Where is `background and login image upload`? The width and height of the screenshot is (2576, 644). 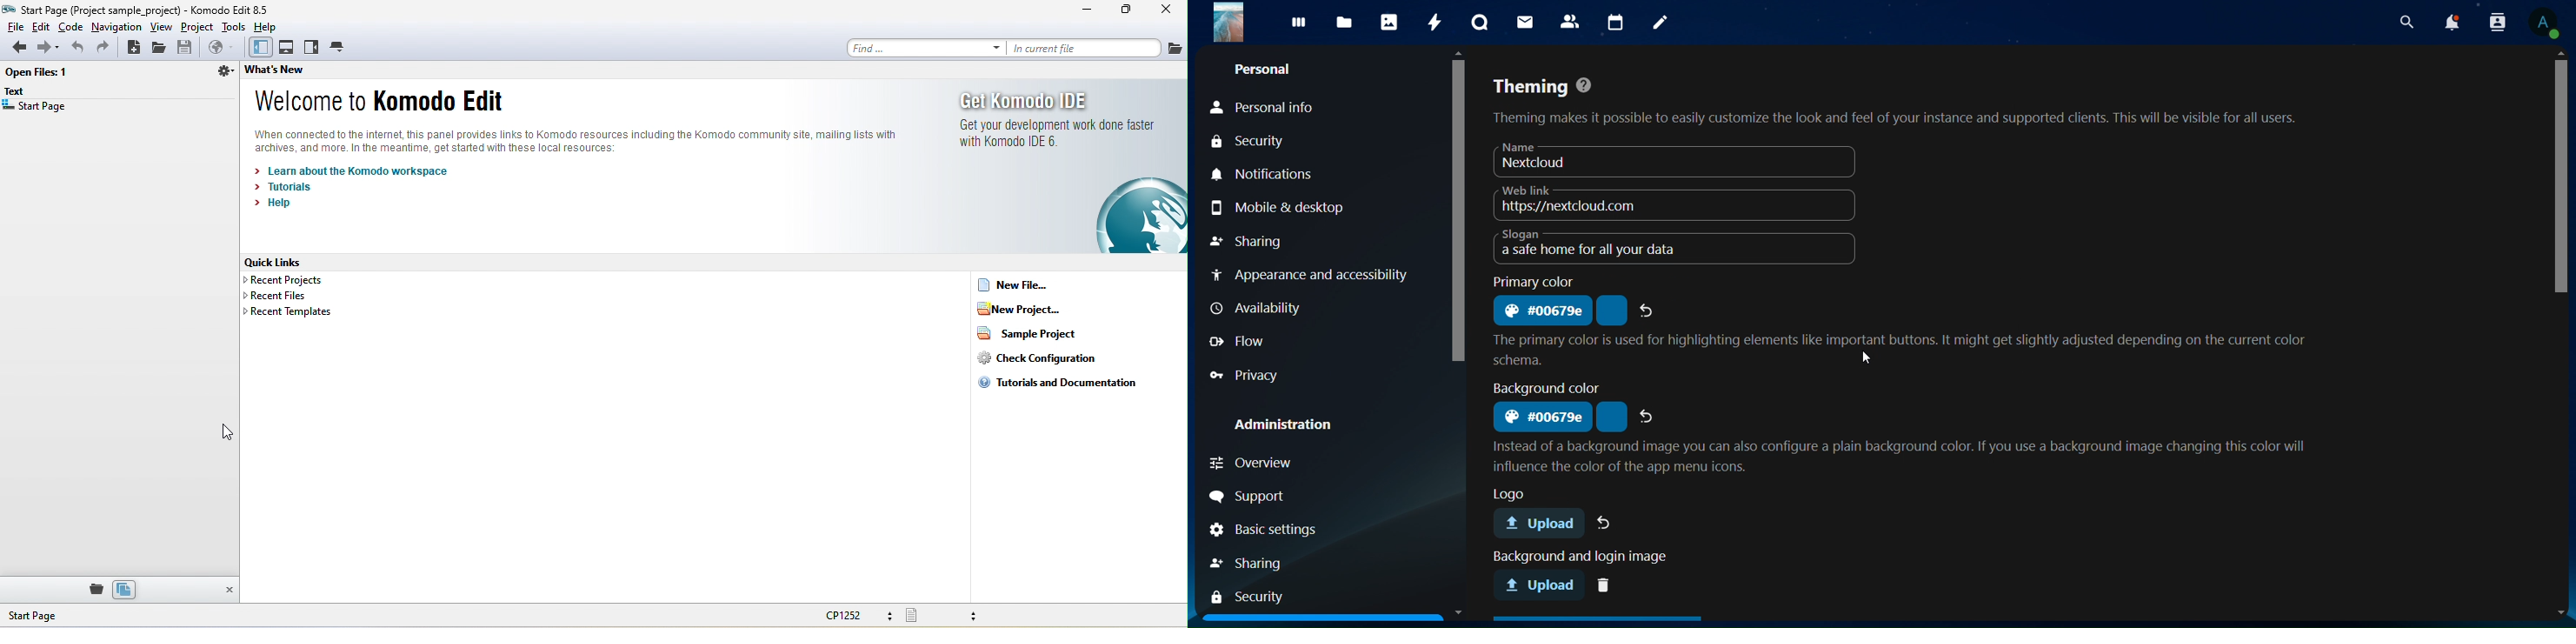 background and login image upload is located at coordinates (1541, 584).